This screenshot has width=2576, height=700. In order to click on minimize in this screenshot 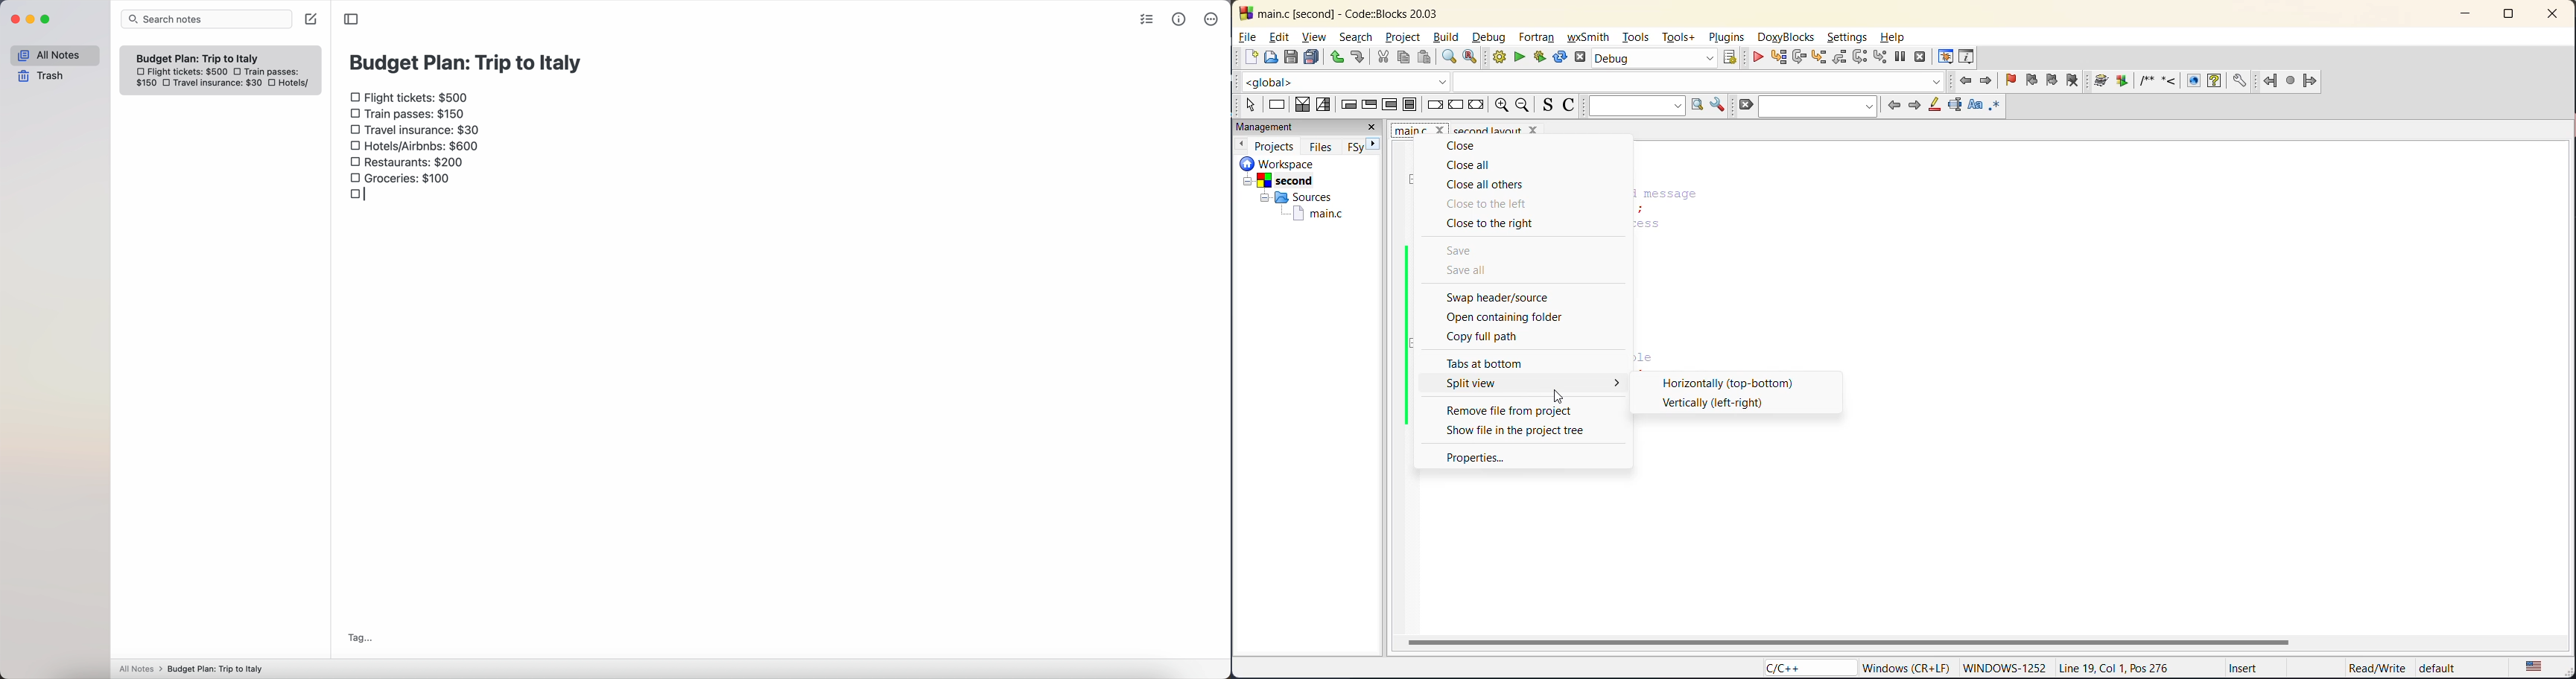, I will do `click(33, 19)`.